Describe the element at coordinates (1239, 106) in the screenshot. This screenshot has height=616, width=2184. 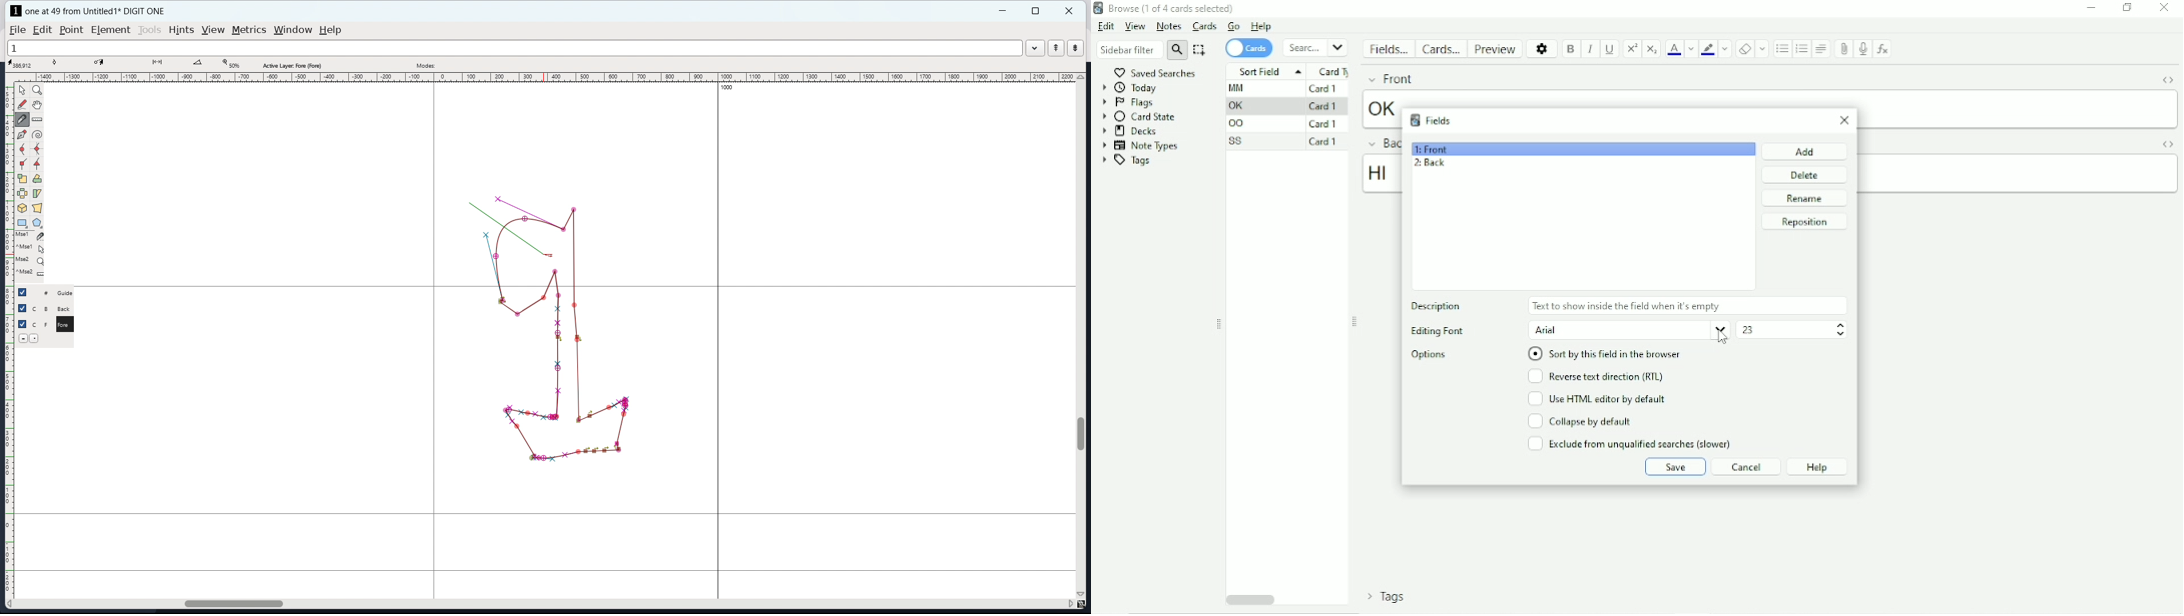
I see `OK` at that location.